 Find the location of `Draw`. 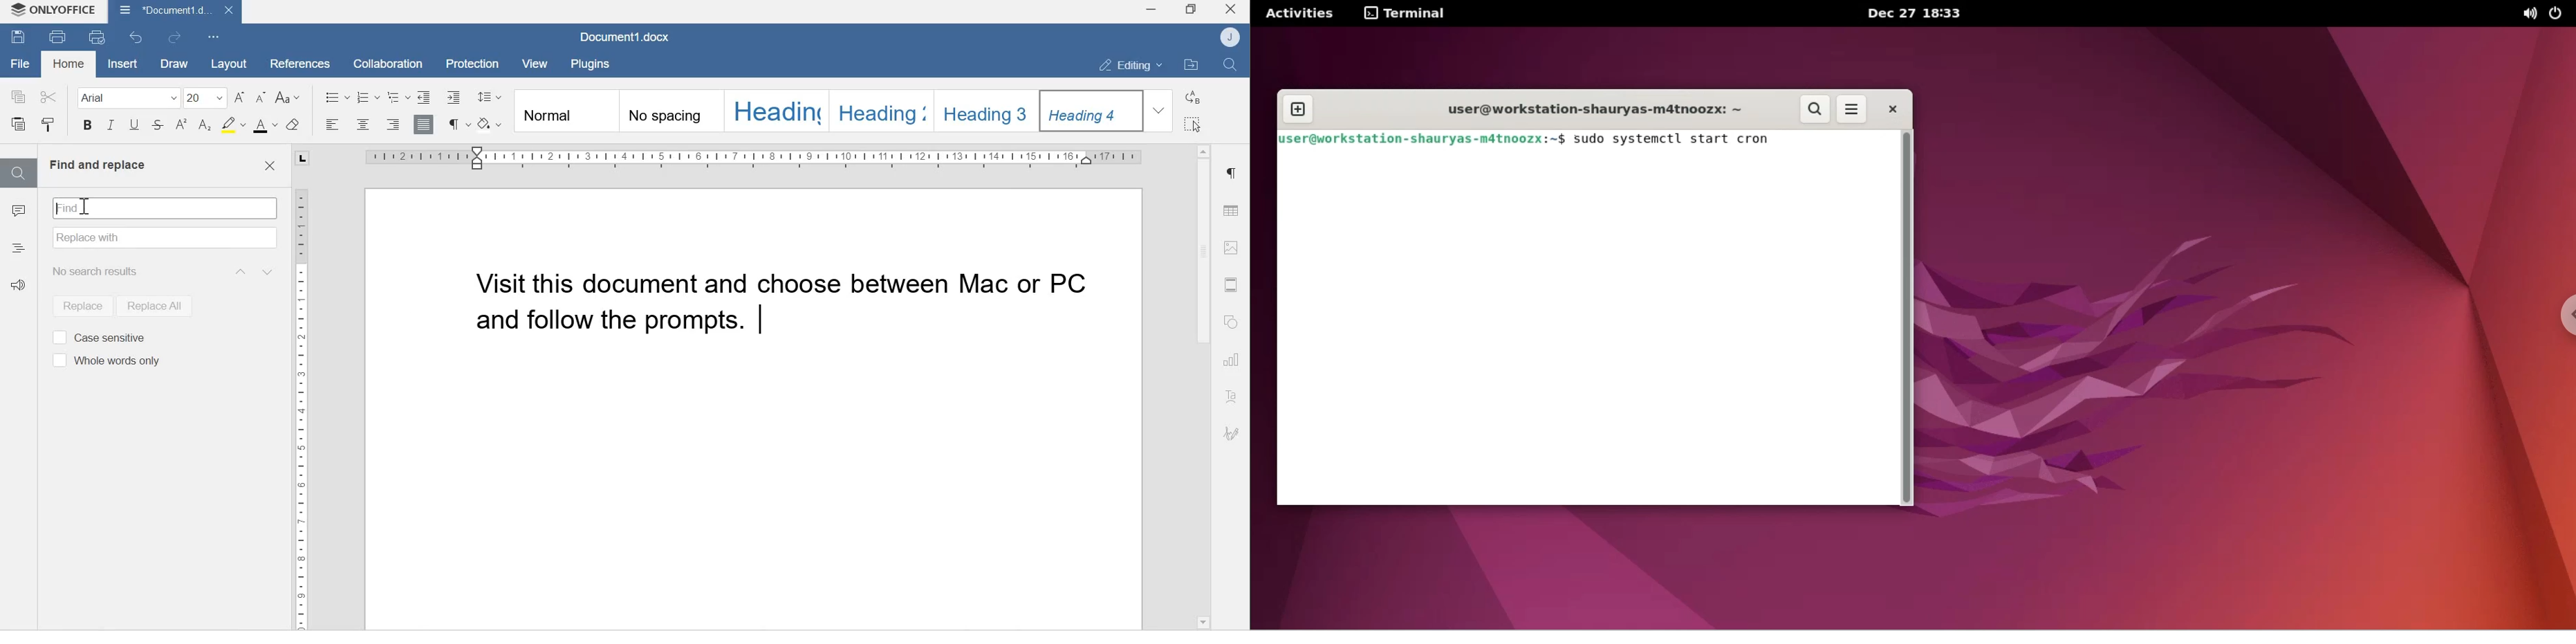

Draw is located at coordinates (172, 64).